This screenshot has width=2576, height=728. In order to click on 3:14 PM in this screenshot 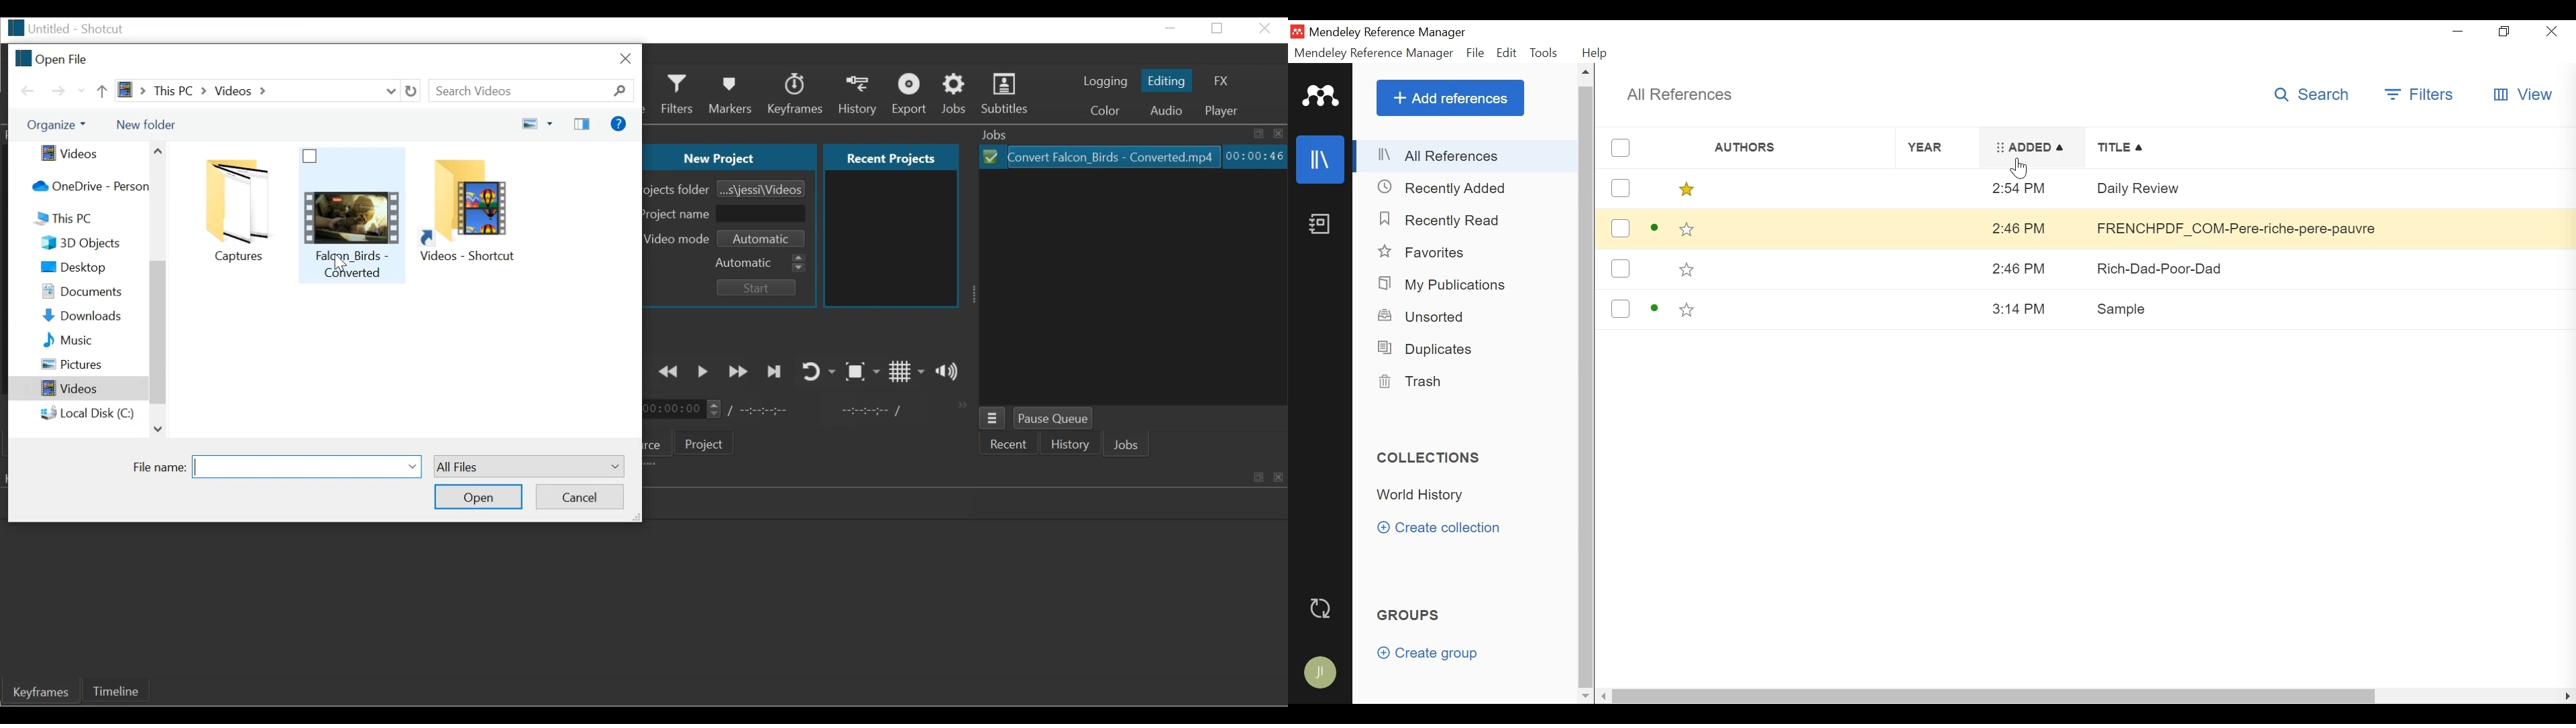, I will do `click(2028, 309)`.